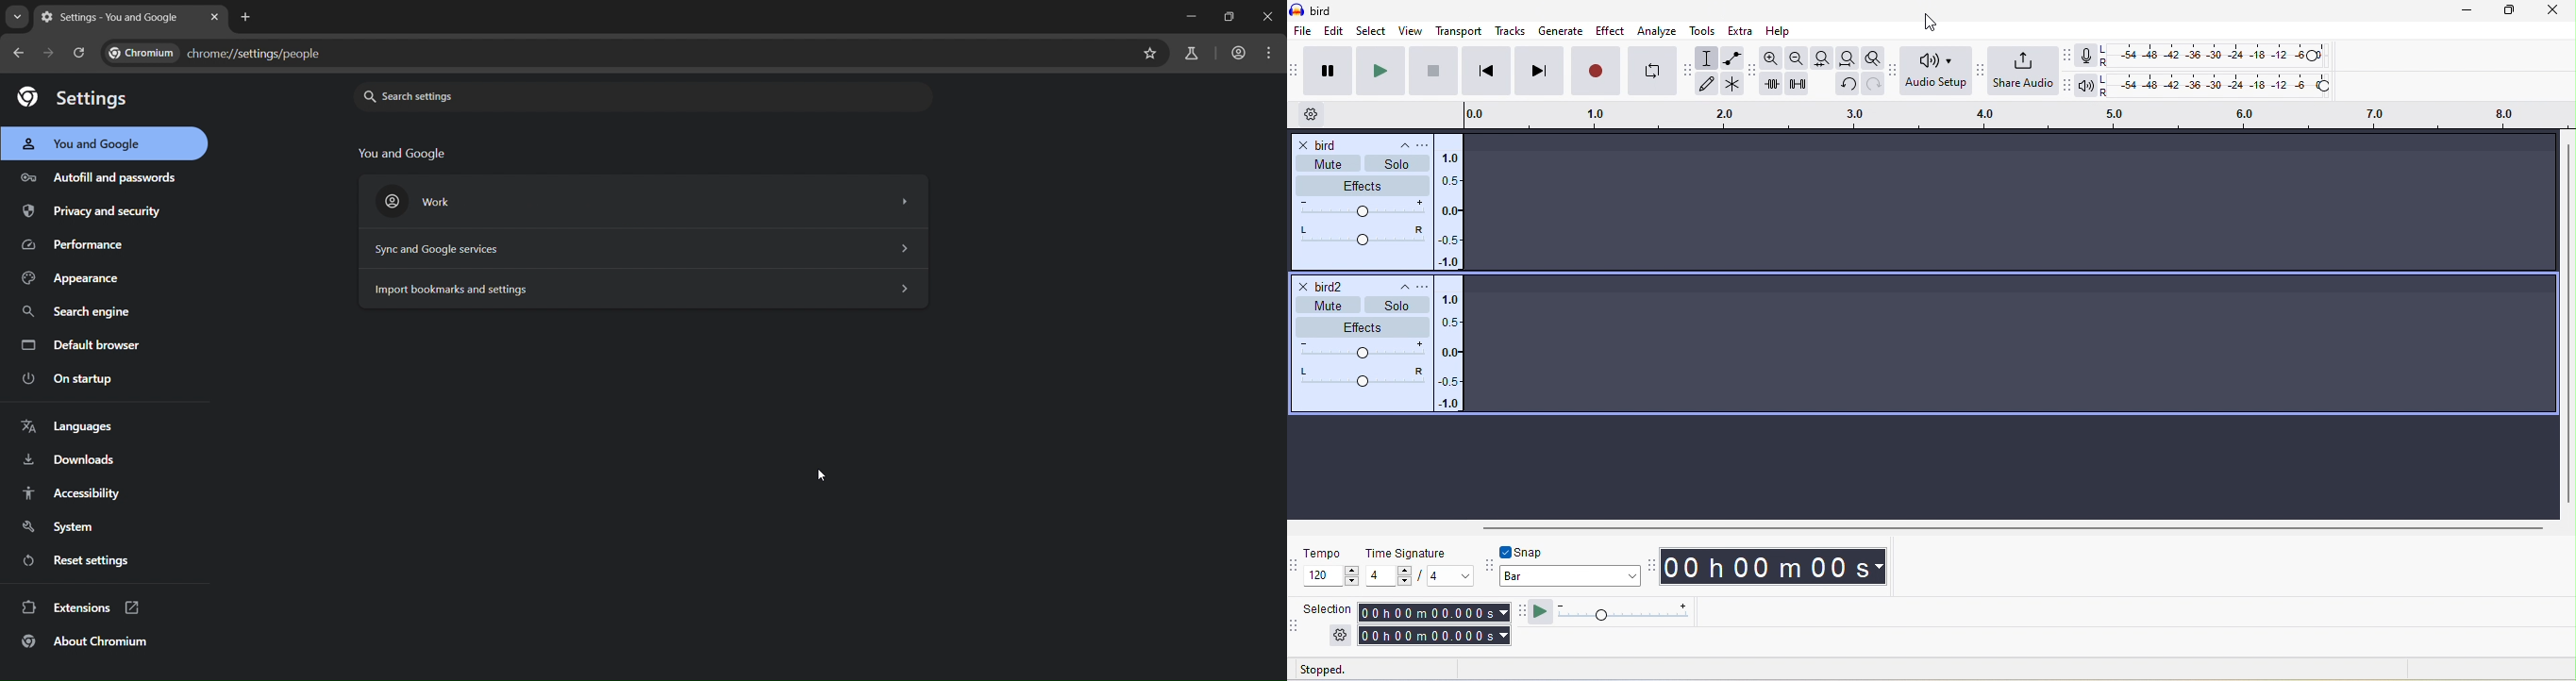 This screenshot has width=2576, height=700. What do you see at coordinates (831, 471) in the screenshot?
I see `cursor` at bounding box center [831, 471].